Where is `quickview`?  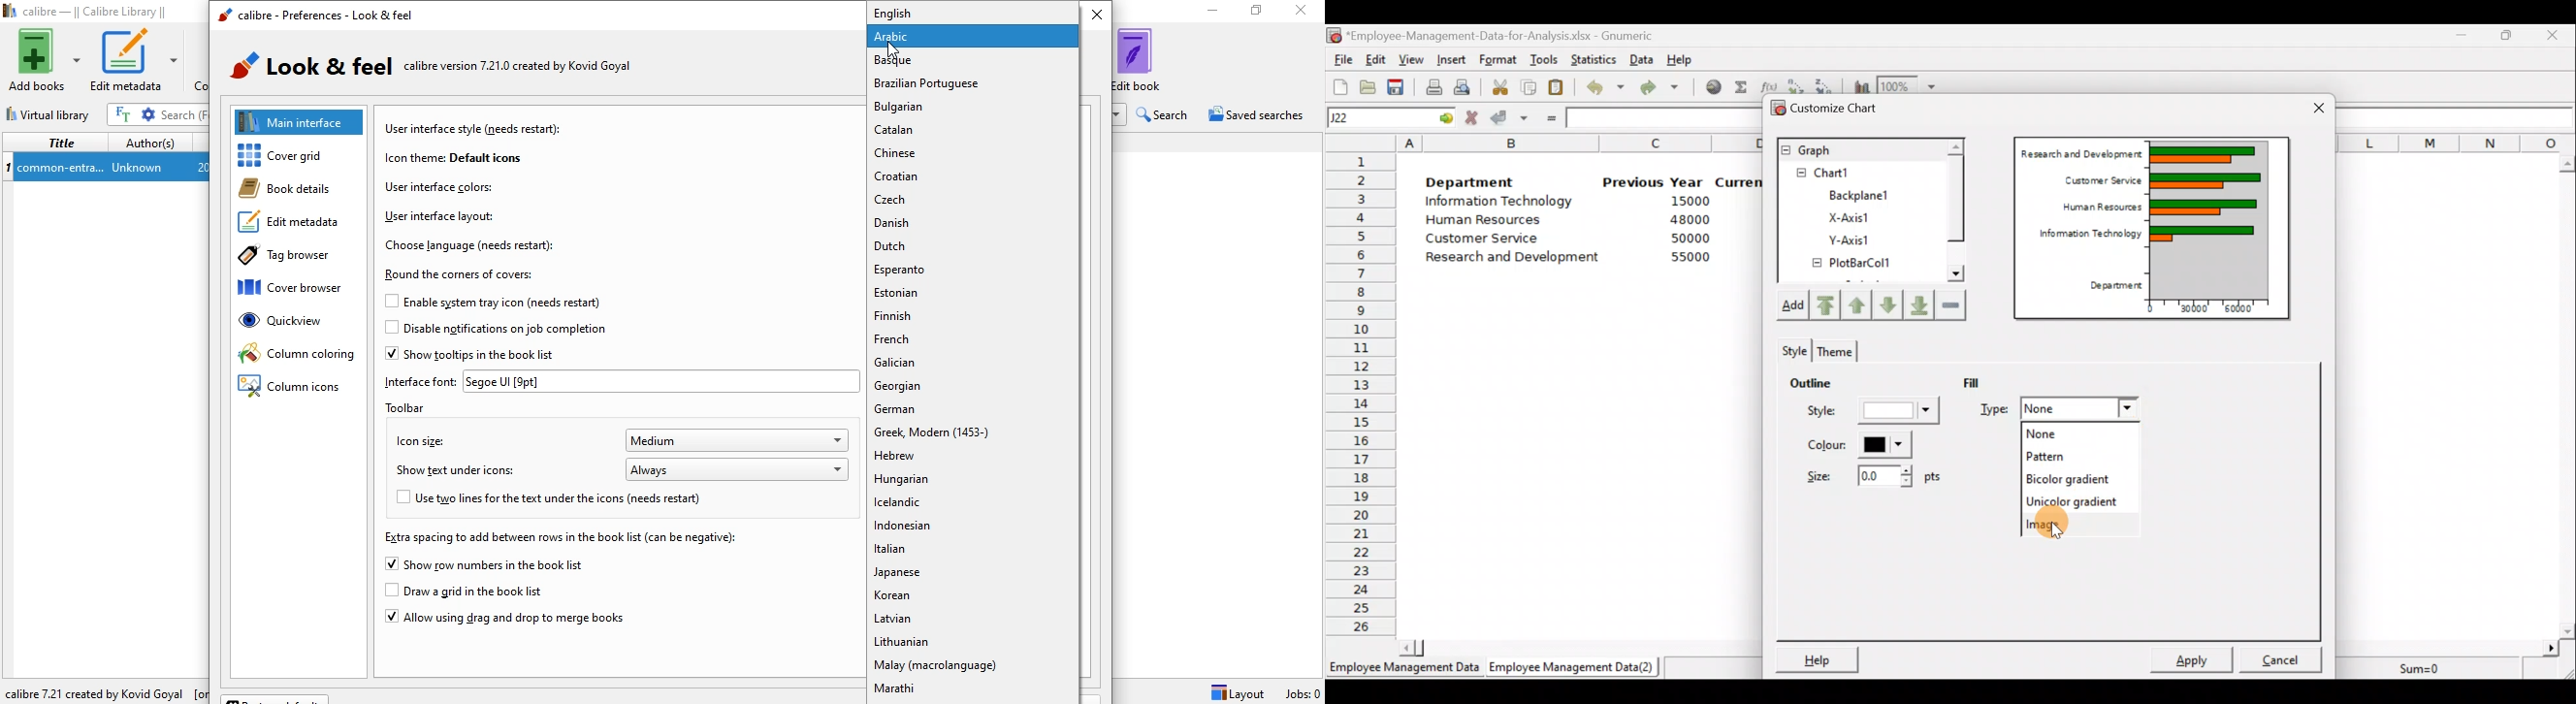
quickview is located at coordinates (301, 326).